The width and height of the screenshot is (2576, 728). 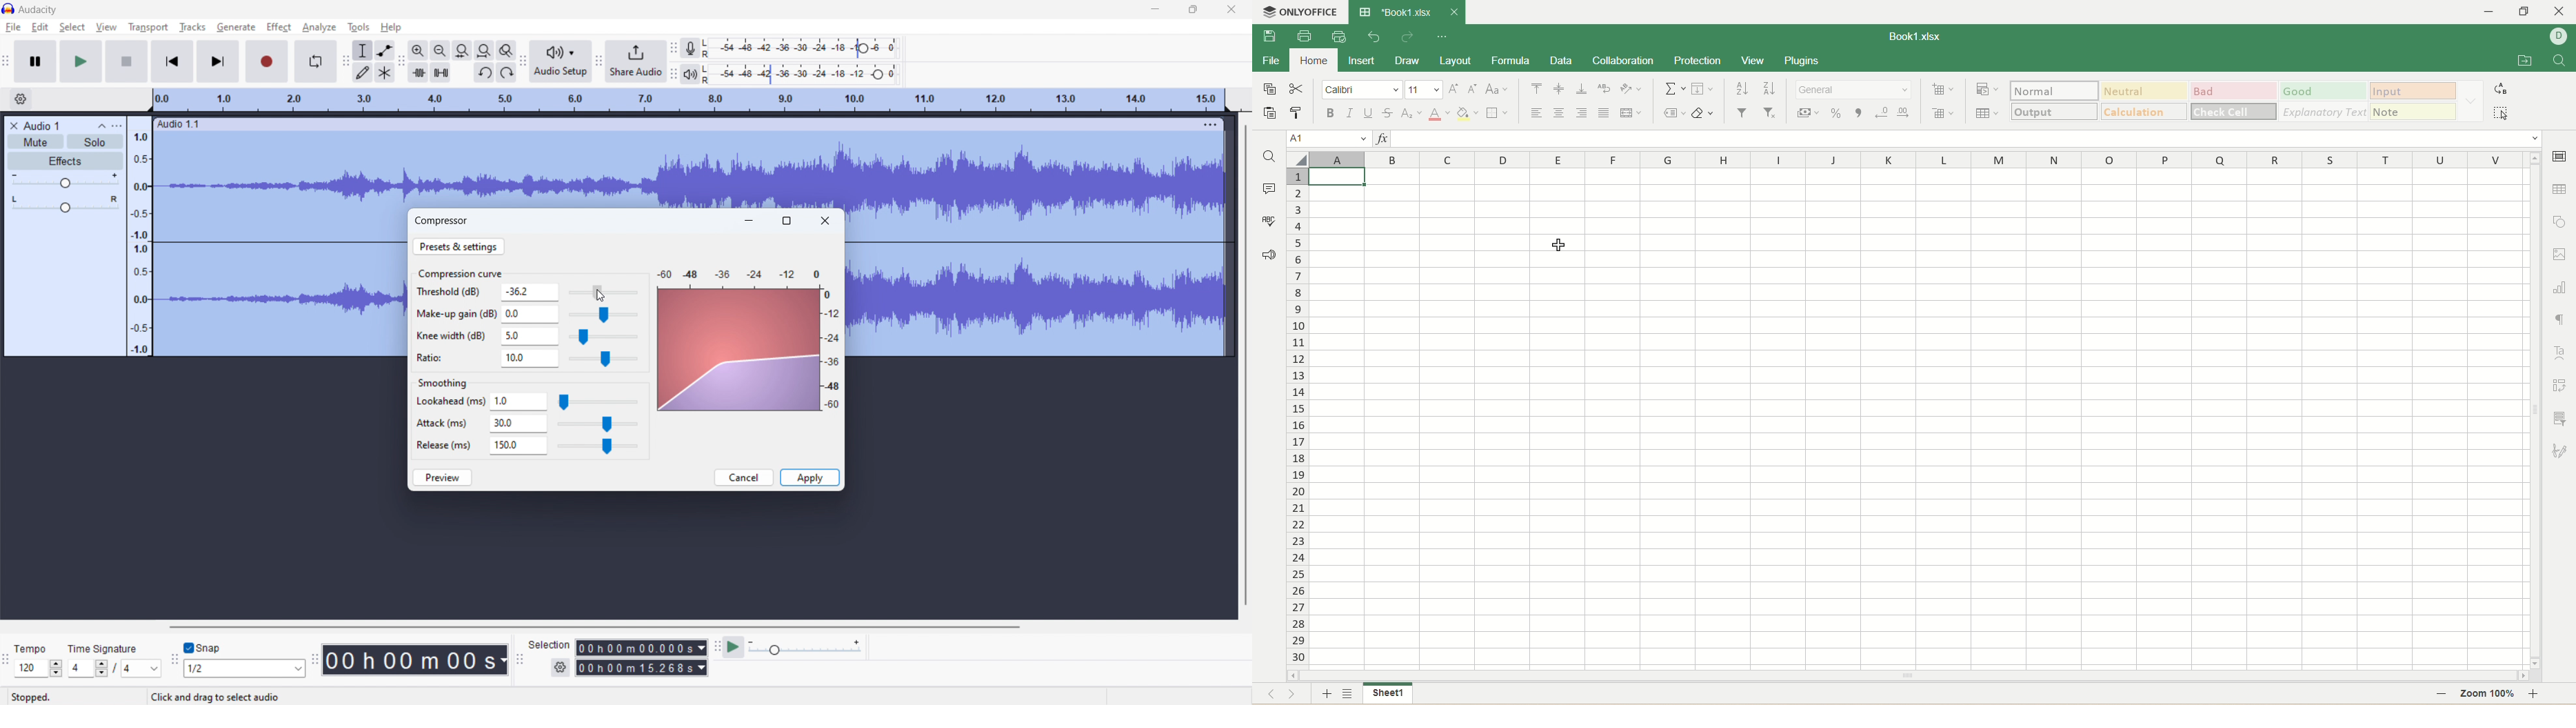 I want to click on collapse, so click(x=100, y=125).